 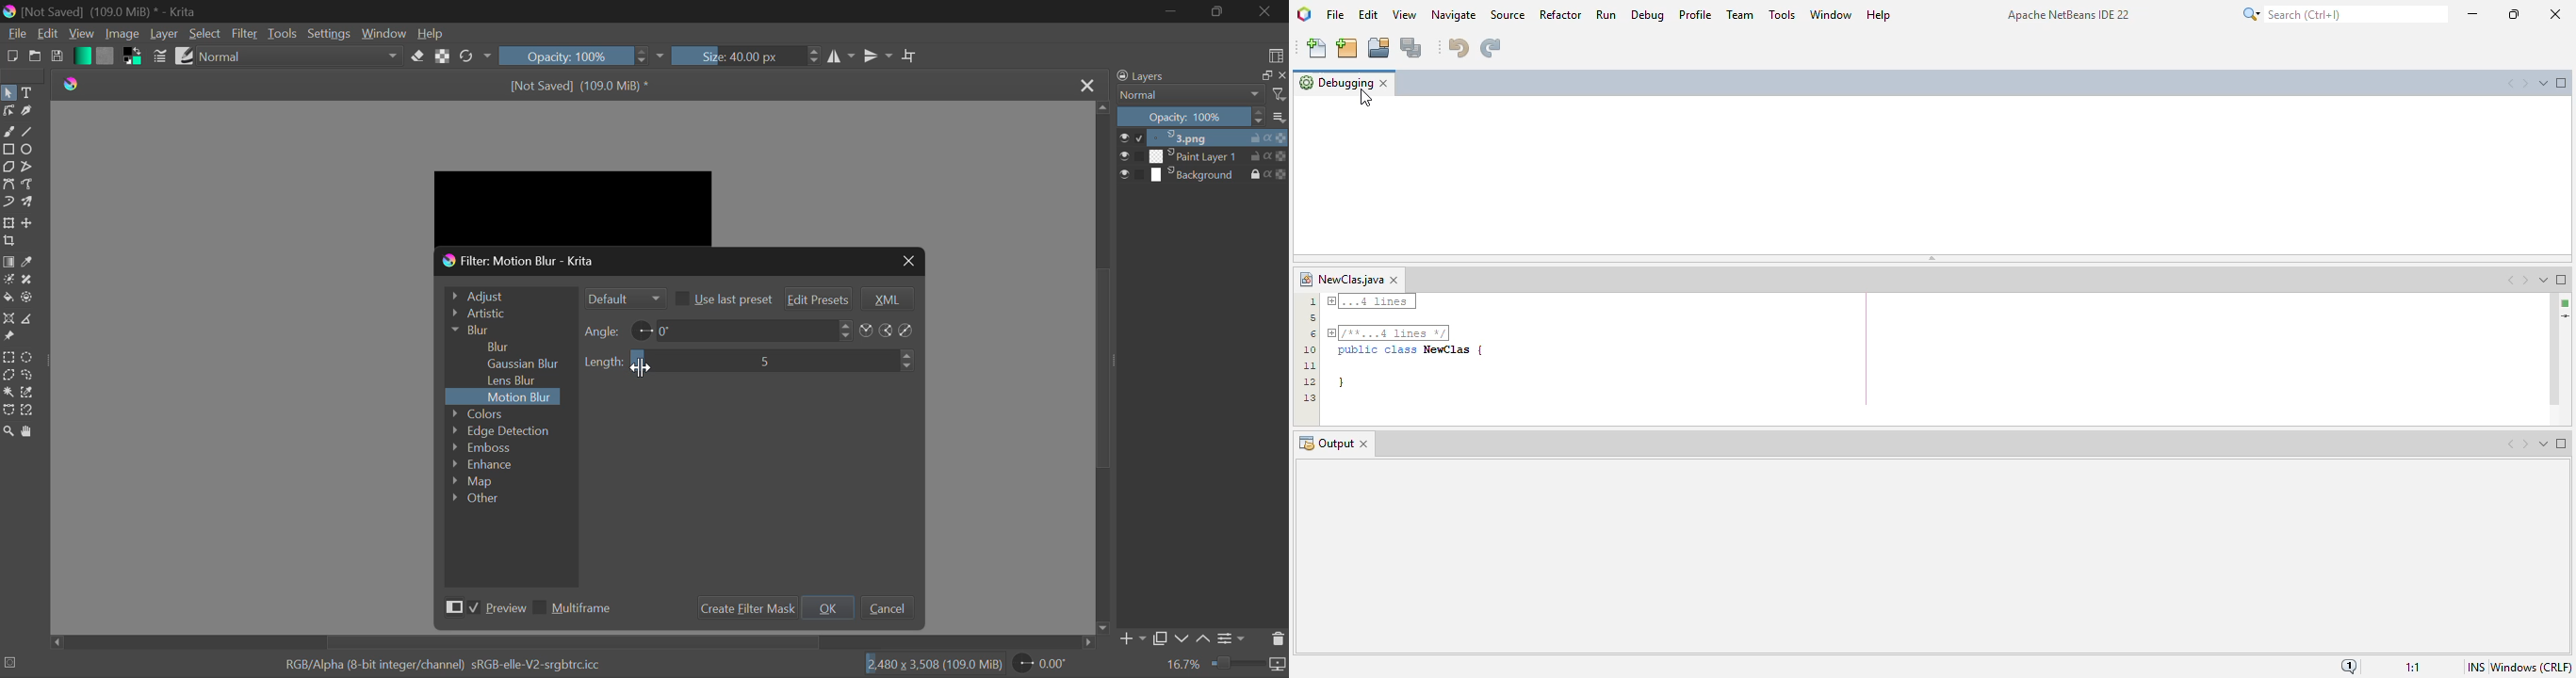 I want to click on Edit, so click(x=48, y=34).